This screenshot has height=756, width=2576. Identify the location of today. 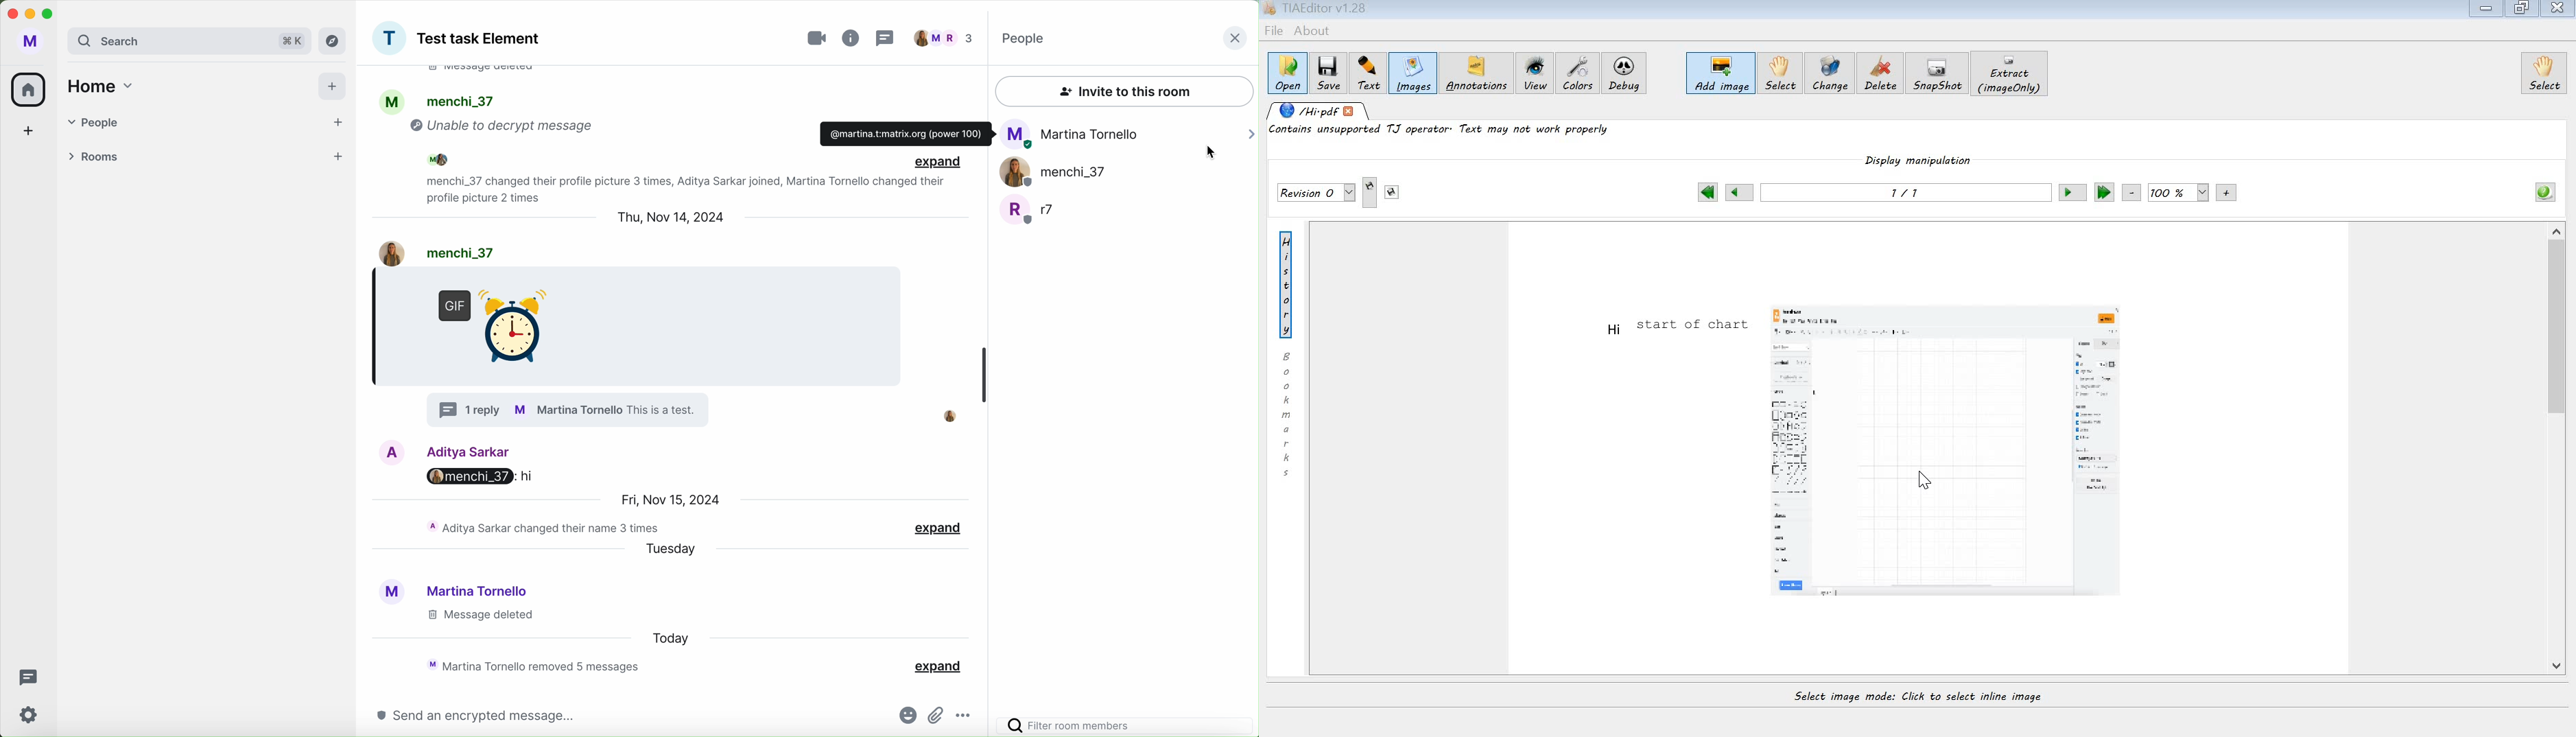
(670, 638).